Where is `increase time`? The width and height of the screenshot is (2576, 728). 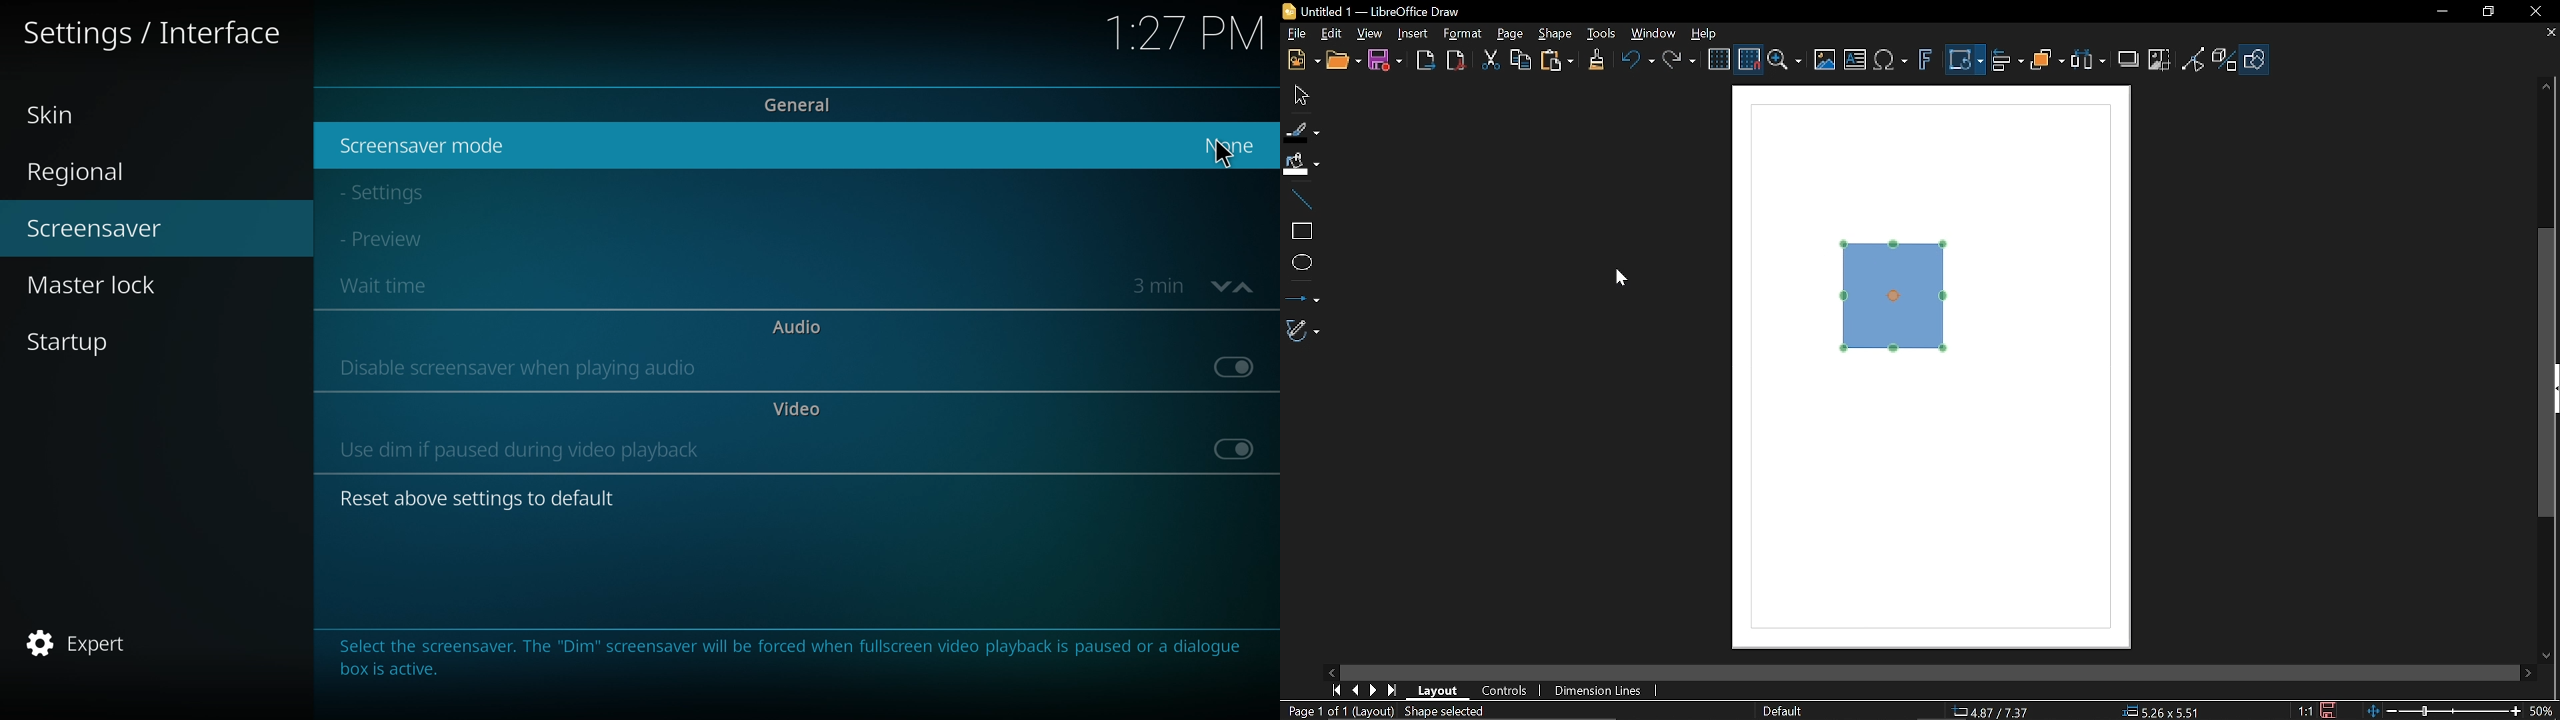 increase time is located at coordinates (1245, 289).